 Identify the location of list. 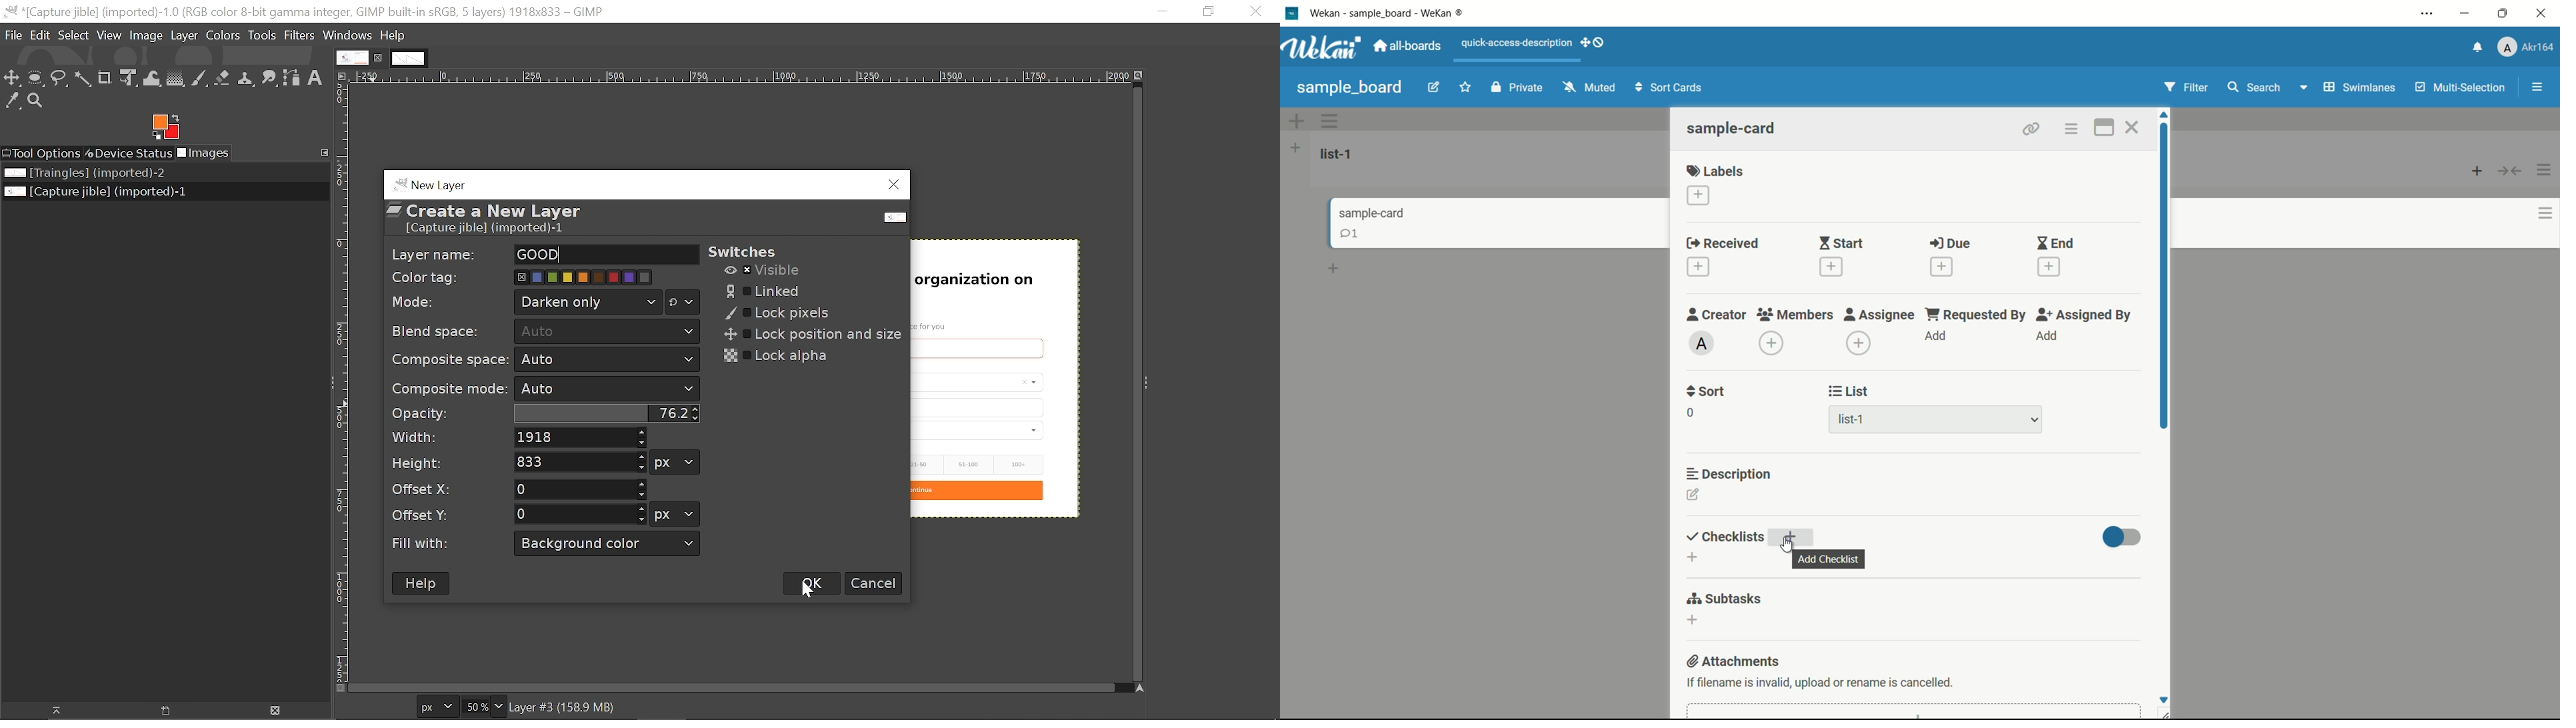
(1851, 393).